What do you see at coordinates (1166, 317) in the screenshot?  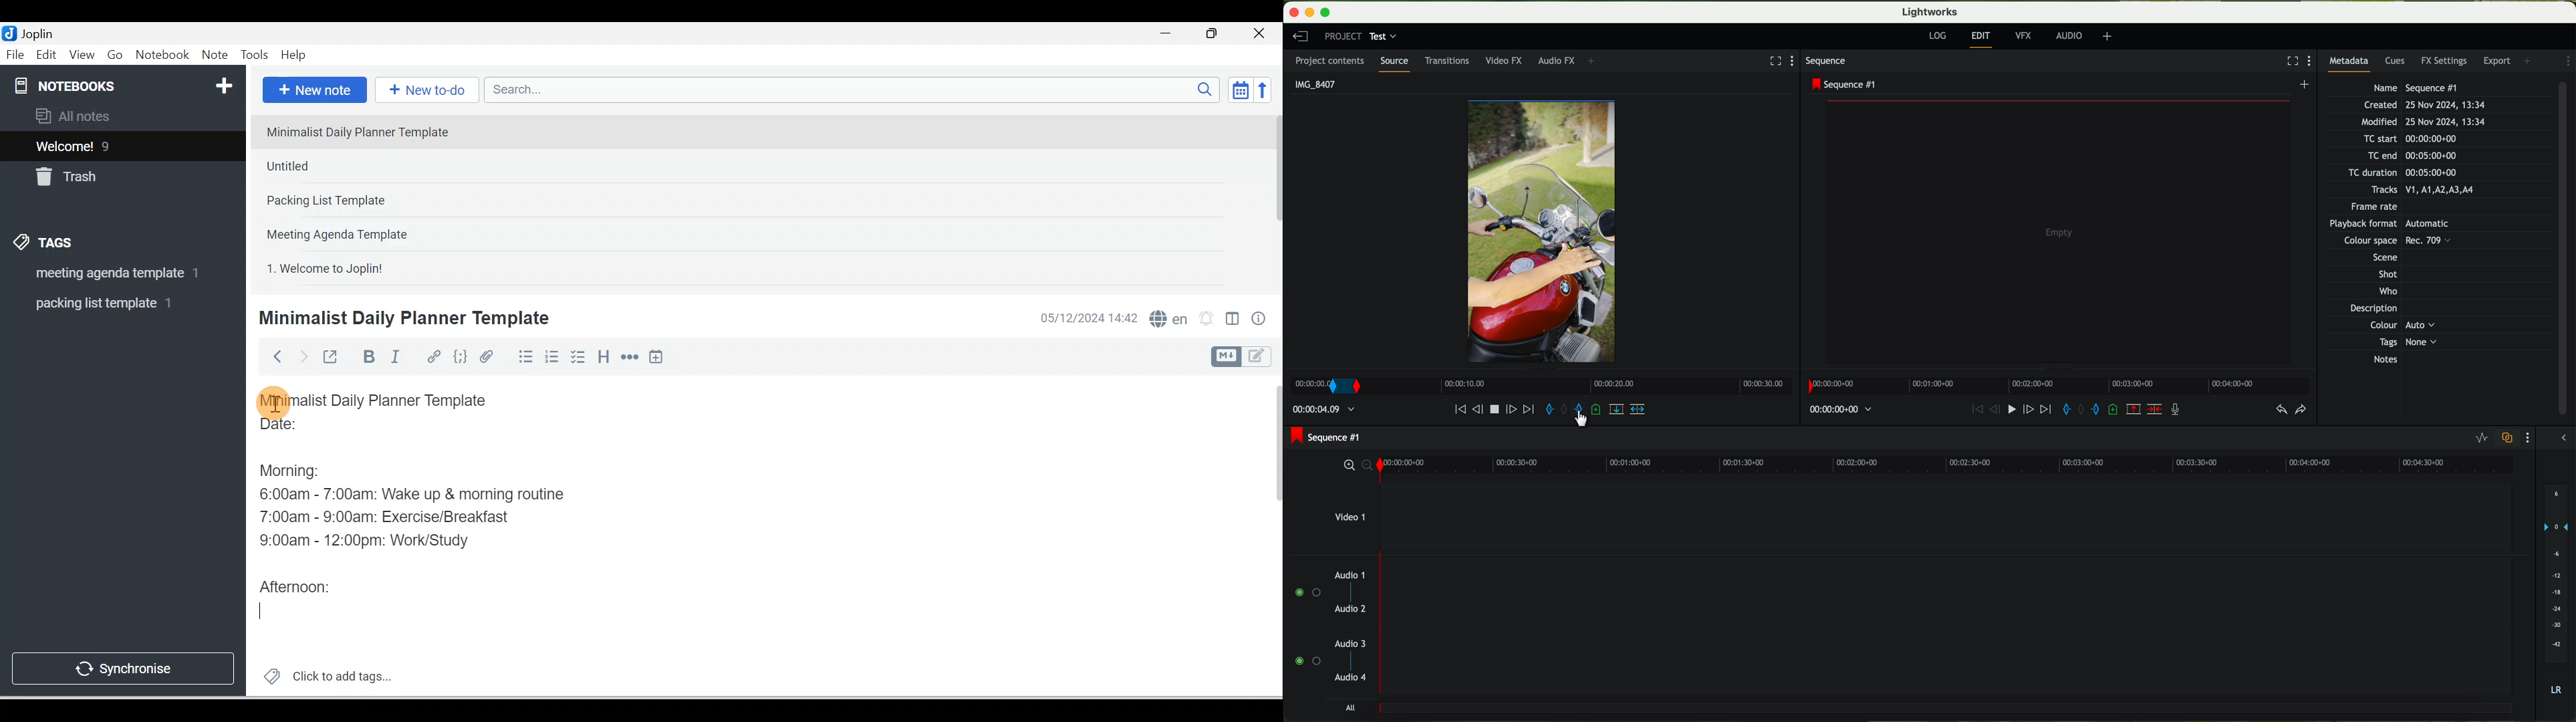 I see `Spelling` at bounding box center [1166, 317].